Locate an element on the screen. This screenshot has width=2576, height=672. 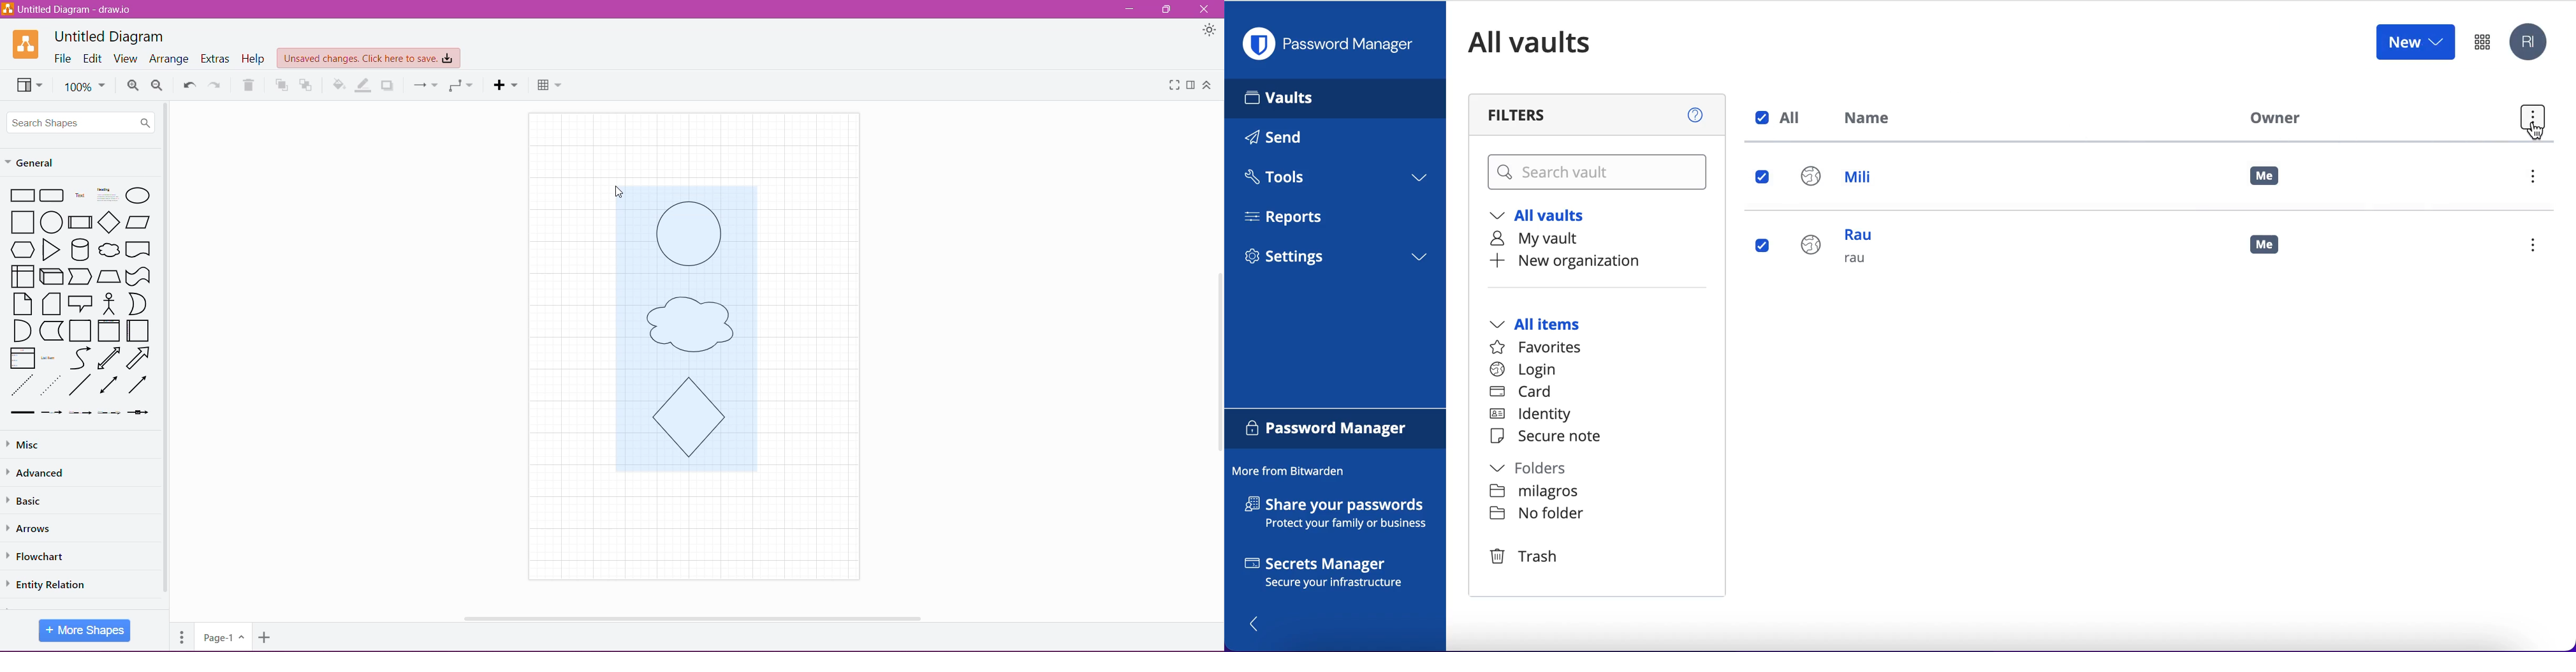
Fullscreen is located at coordinates (1172, 85).